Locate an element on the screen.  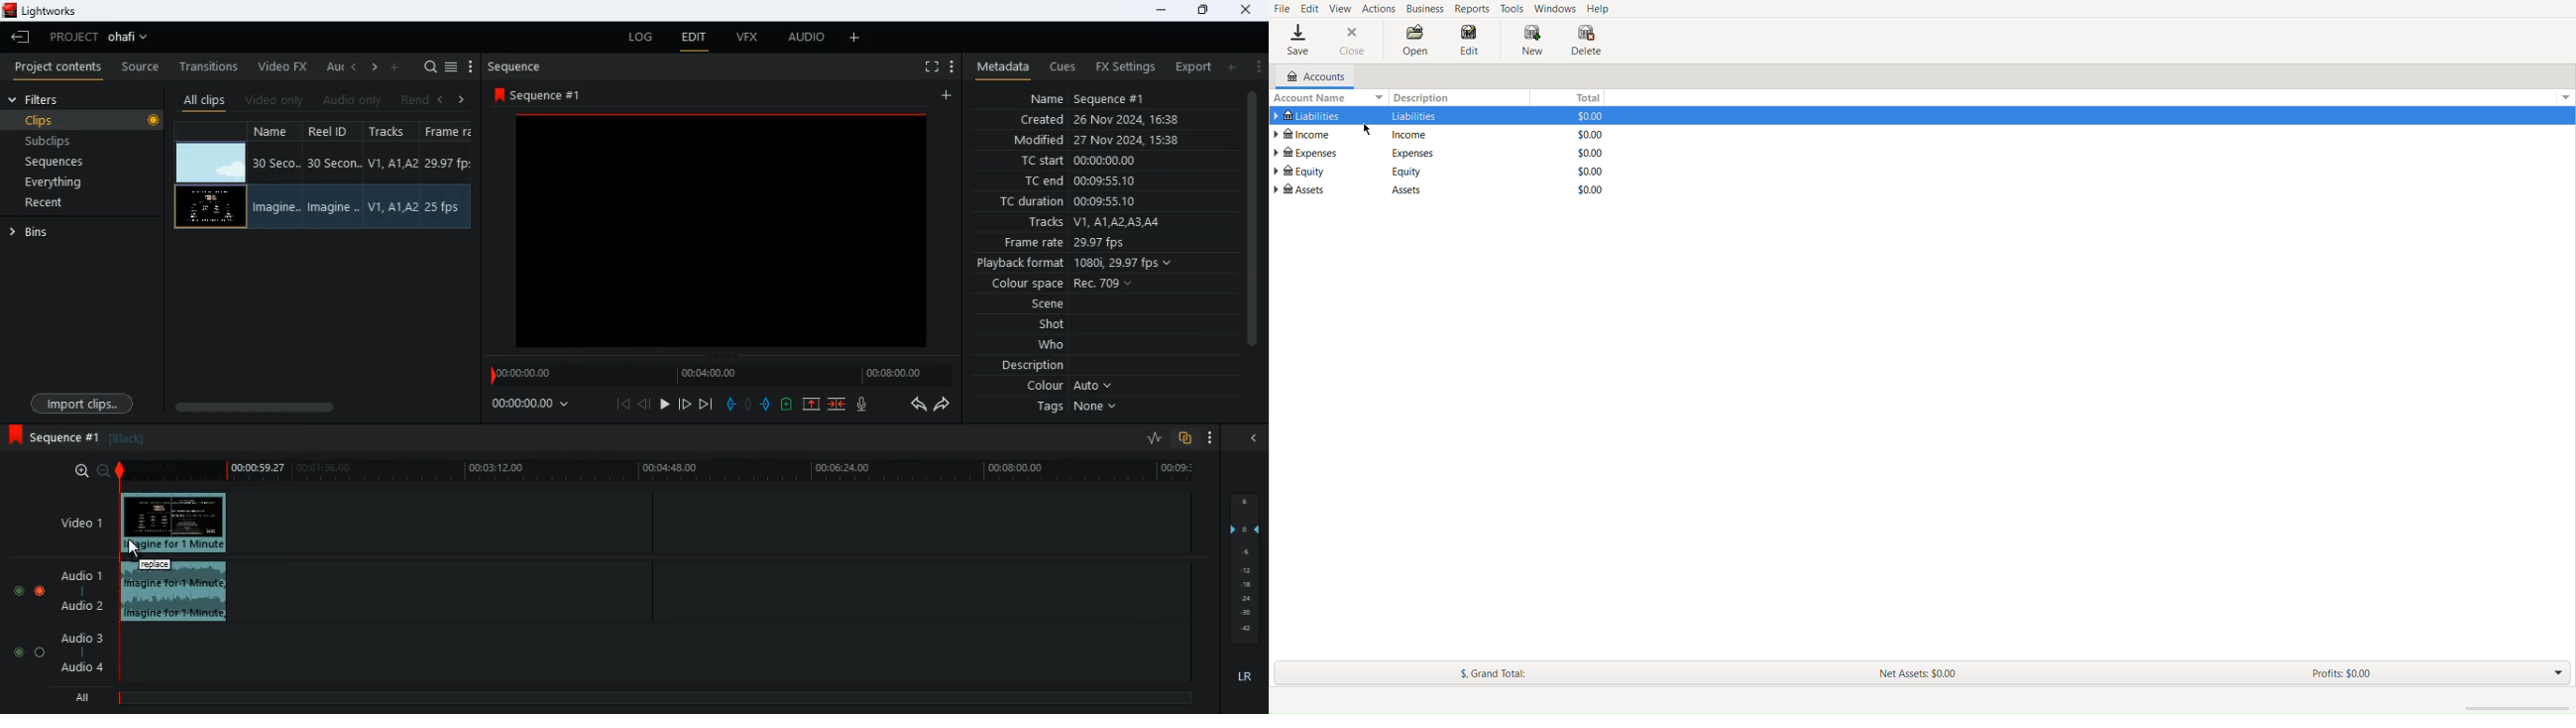
lr is located at coordinates (1245, 677).